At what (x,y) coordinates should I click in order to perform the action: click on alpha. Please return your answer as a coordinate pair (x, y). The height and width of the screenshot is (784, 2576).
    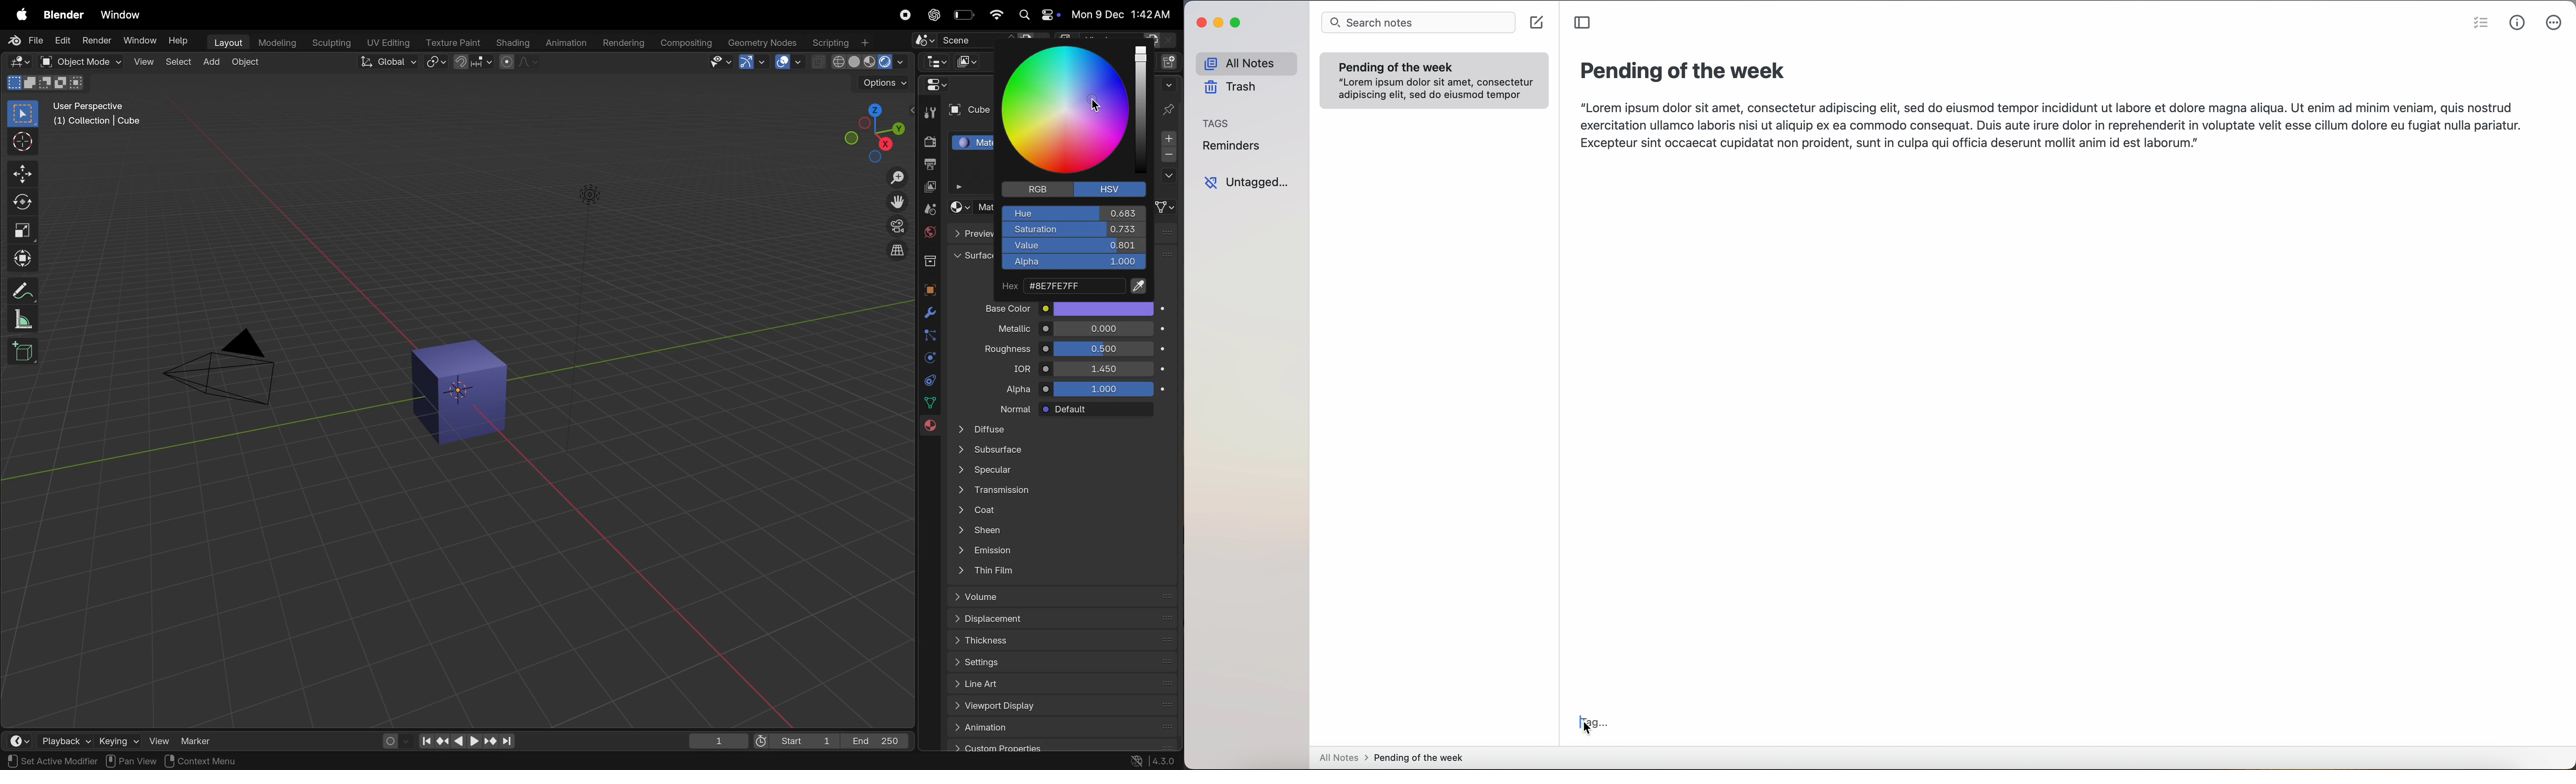
    Looking at the image, I should click on (1008, 389).